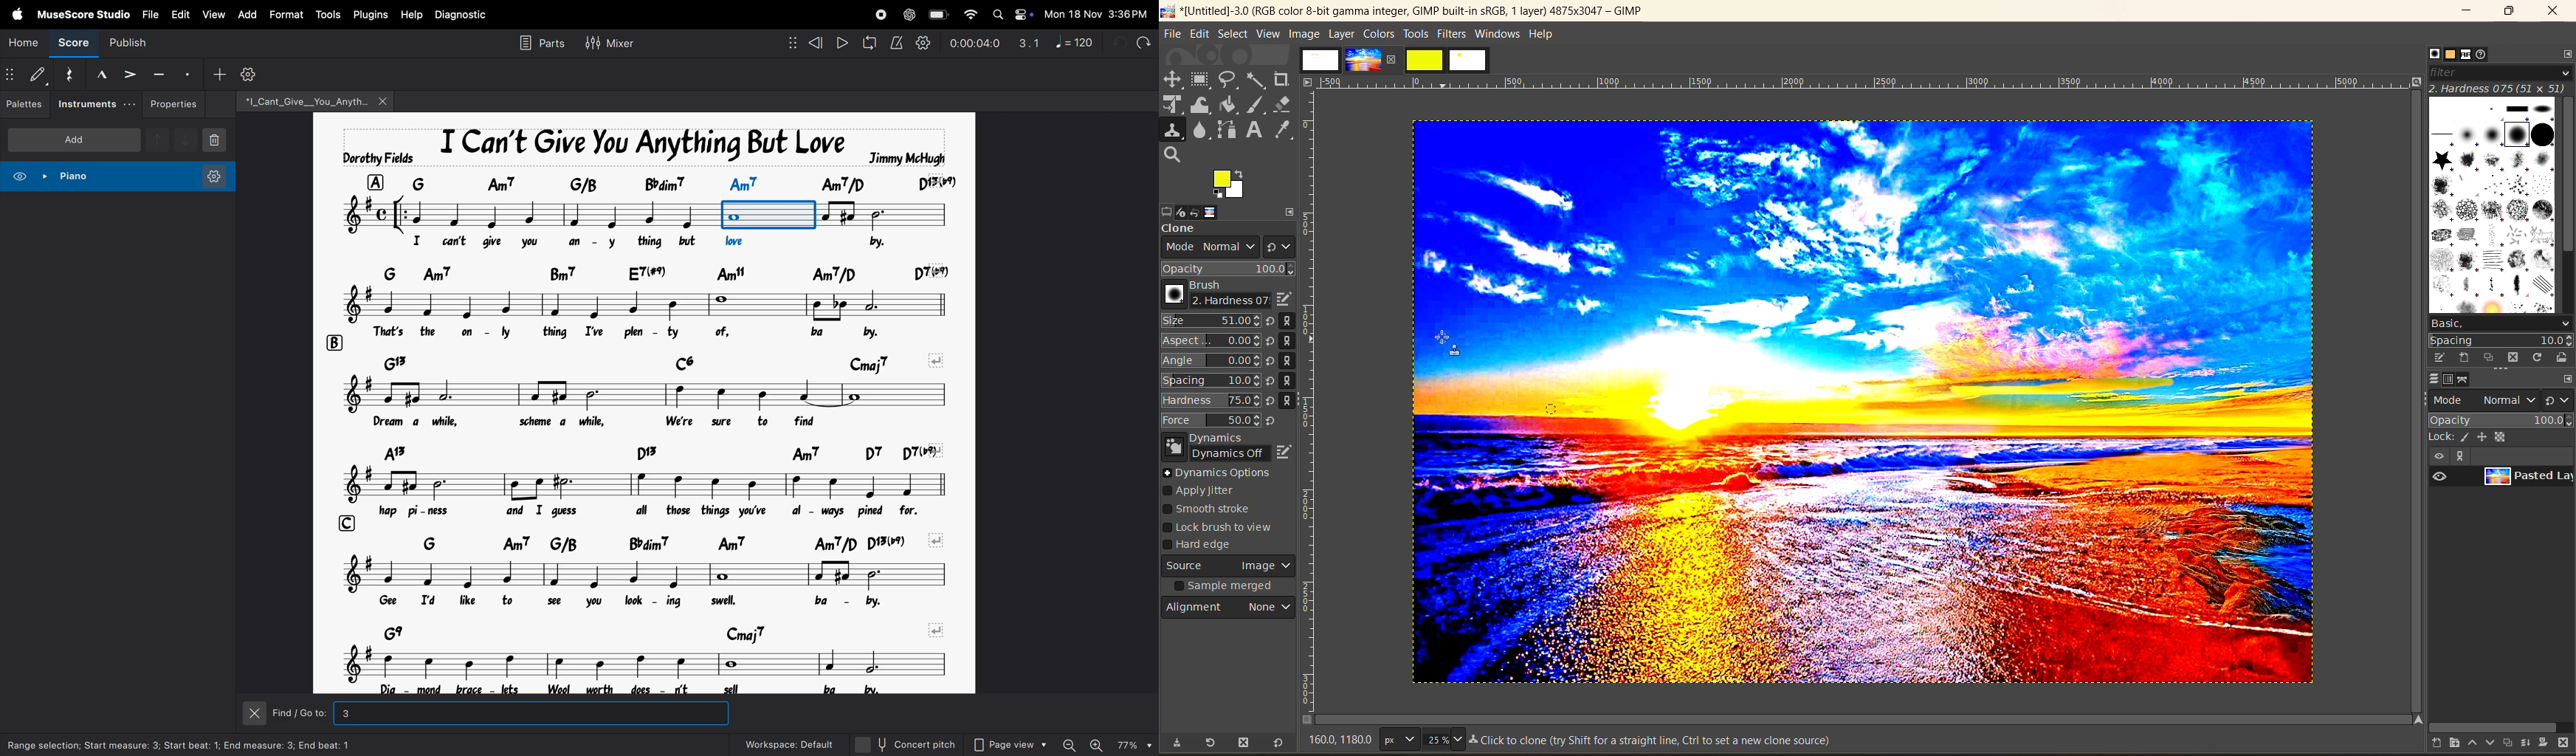 Image resolution: width=2576 pixels, height=756 pixels. What do you see at coordinates (666, 691) in the screenshot?
I see `lyrics` at bounding box center [666, 691].